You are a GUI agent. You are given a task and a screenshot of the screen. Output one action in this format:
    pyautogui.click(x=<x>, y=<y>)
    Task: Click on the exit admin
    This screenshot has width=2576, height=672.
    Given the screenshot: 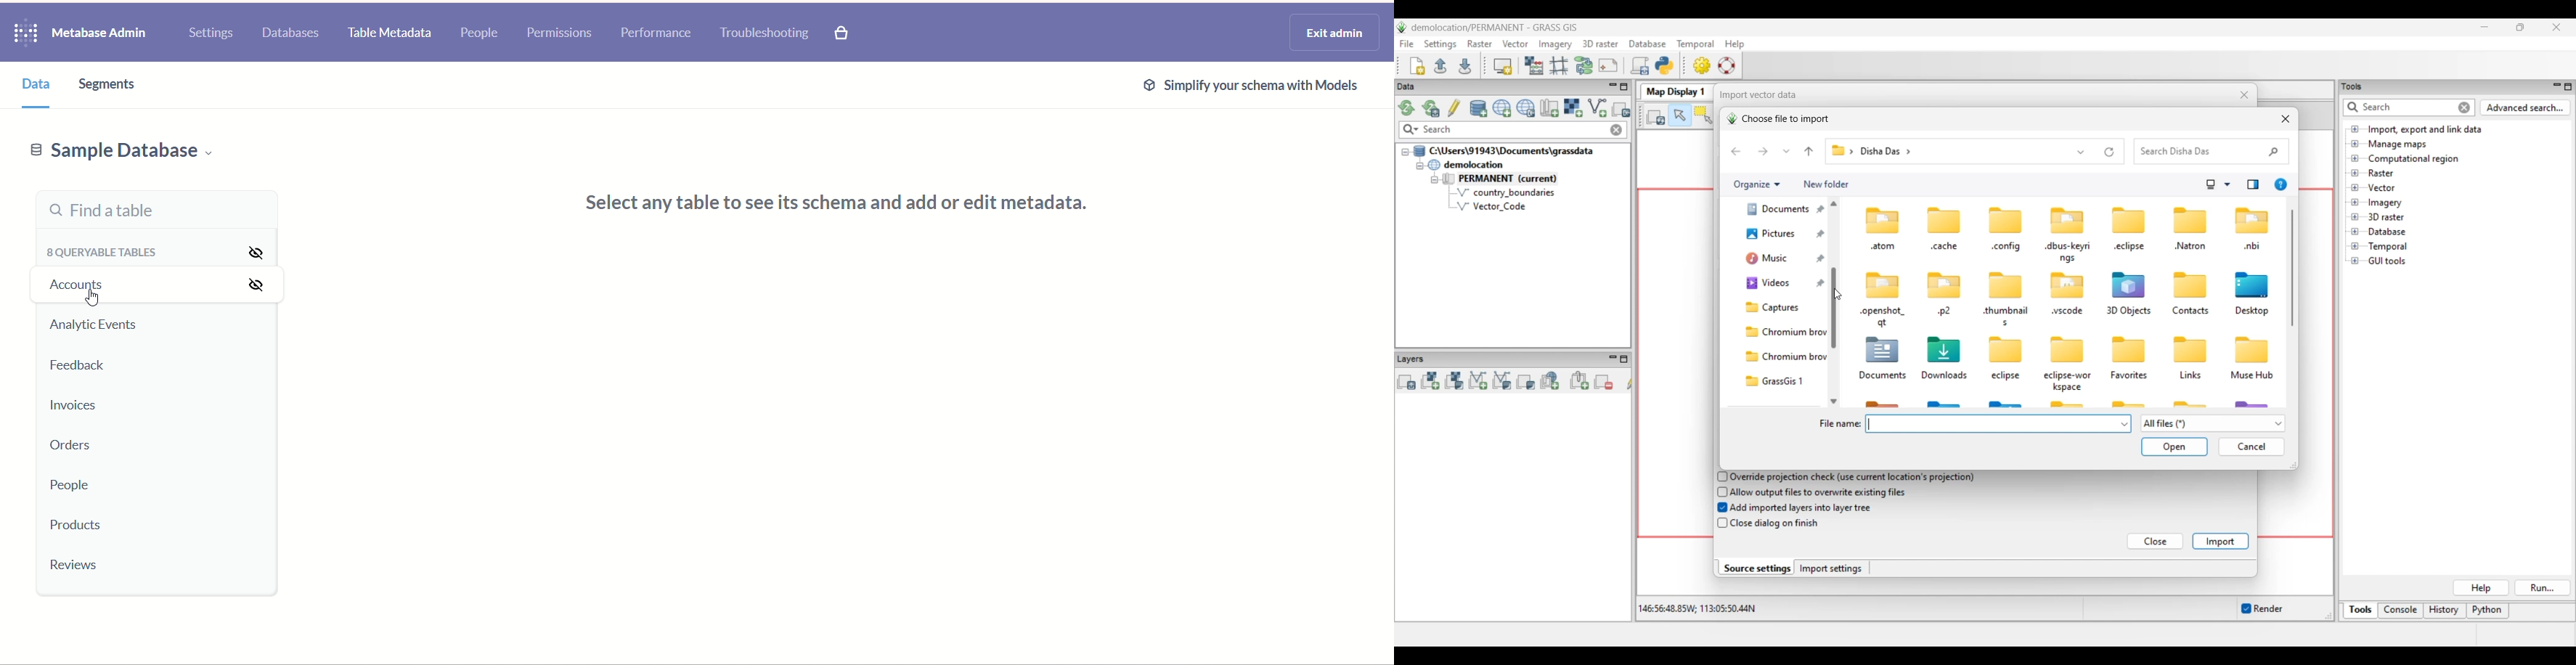 What is the action you would take?
    pyautogui.click(x=1335, y=33)
    